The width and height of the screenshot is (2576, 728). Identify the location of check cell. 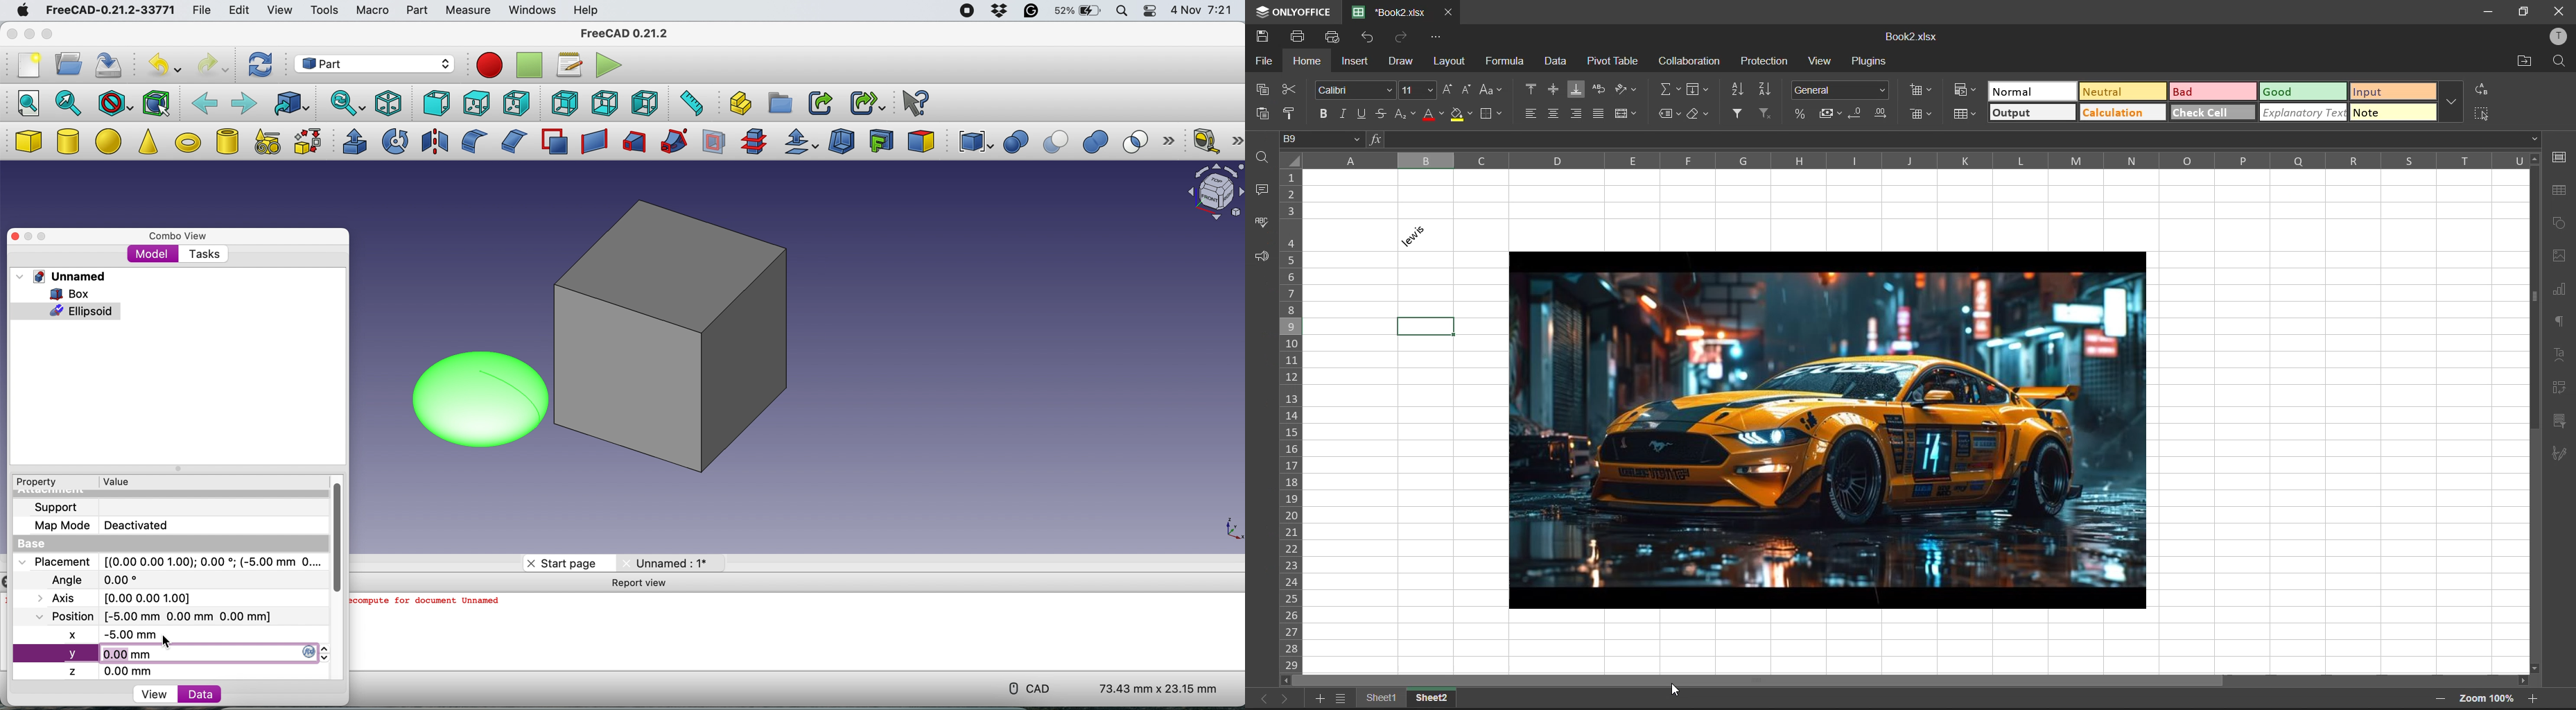
(2213, 110).